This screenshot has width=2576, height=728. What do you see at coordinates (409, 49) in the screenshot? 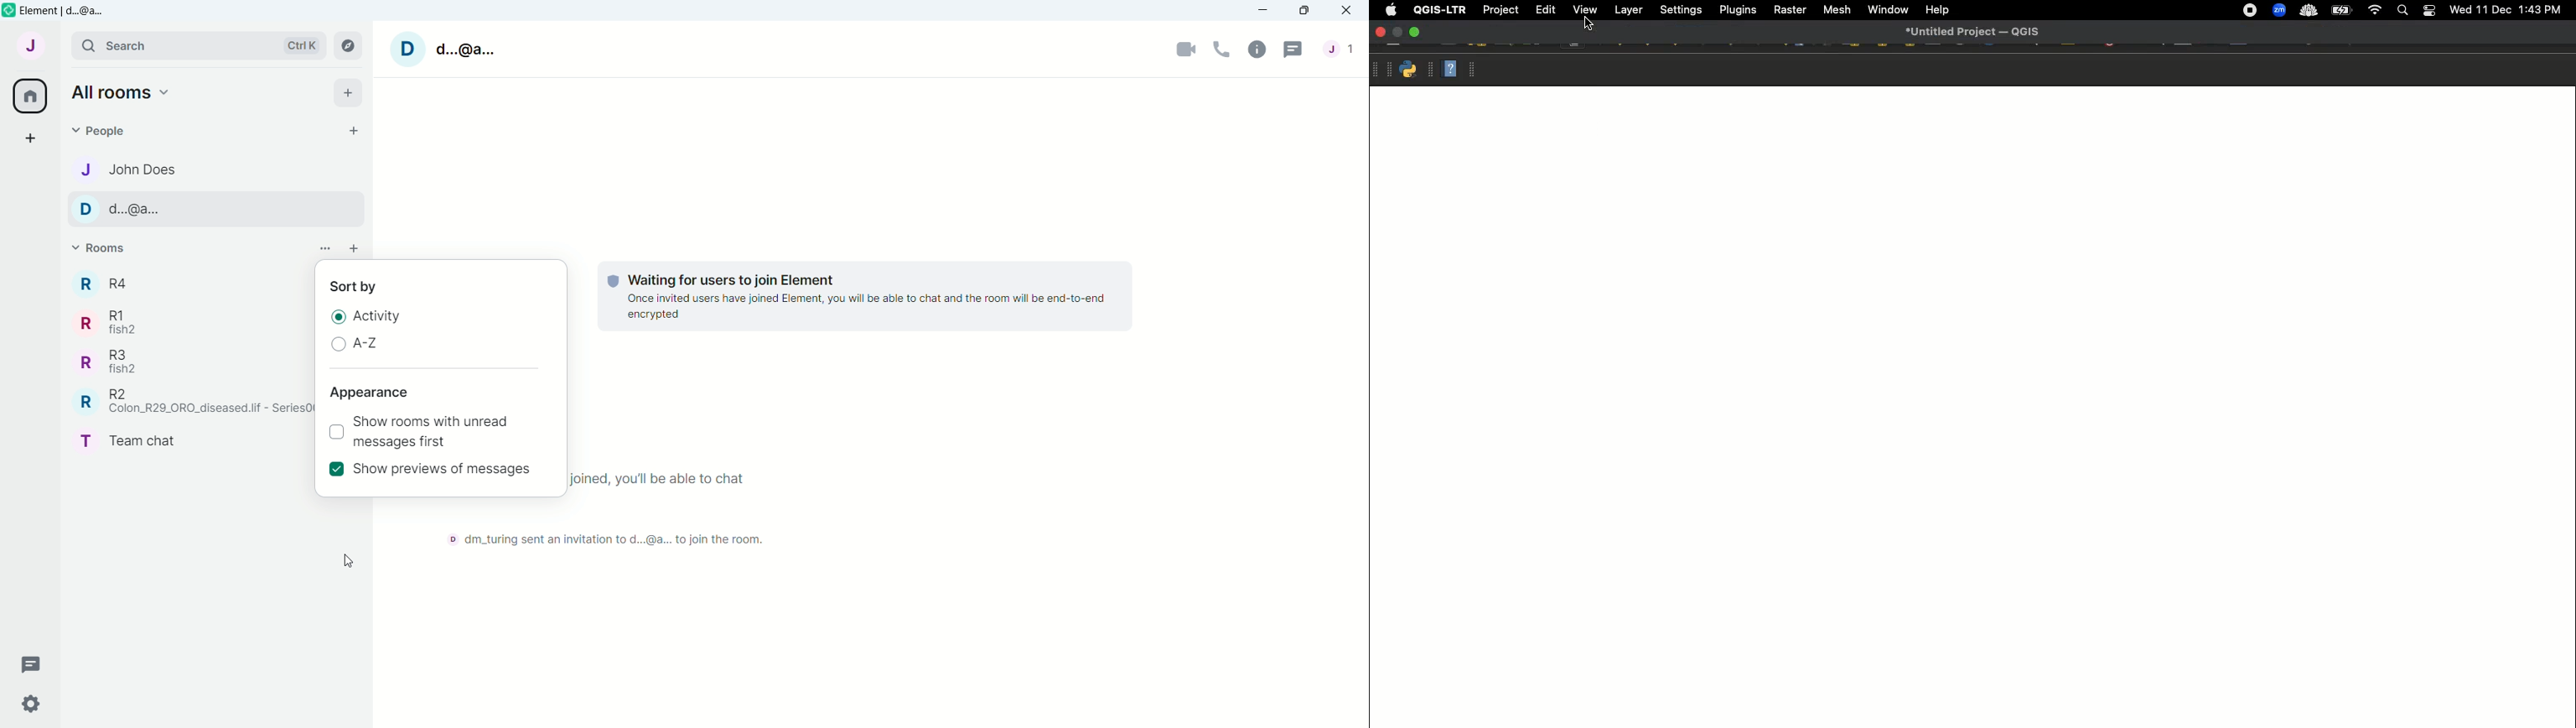
I see `D` at bounding box center [409, 49].